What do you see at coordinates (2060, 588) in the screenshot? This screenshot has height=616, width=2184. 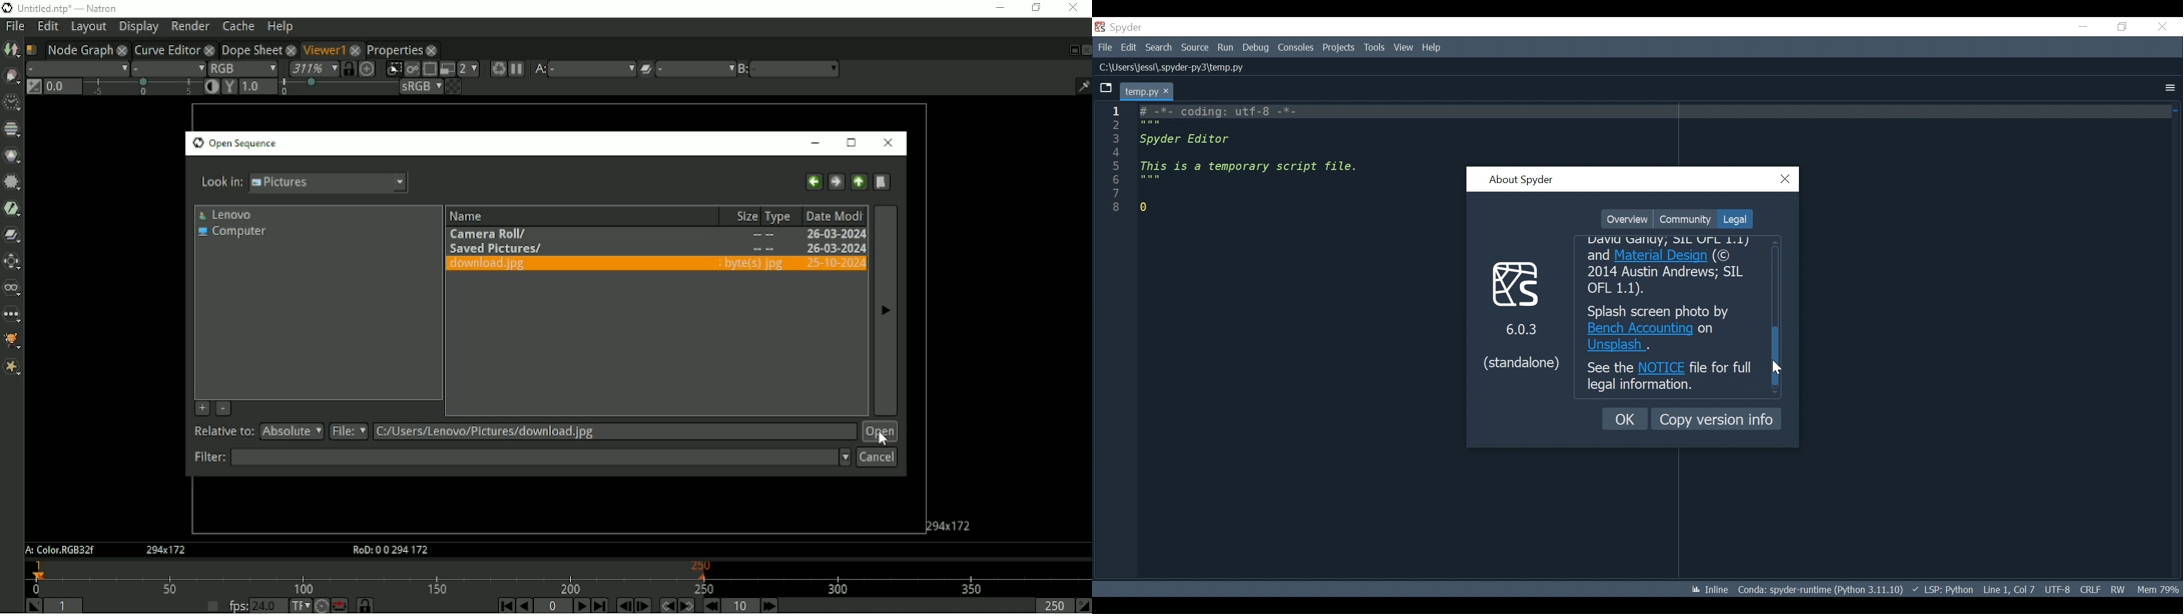 I see `UTF-8` at bounding box center [2060, 588].